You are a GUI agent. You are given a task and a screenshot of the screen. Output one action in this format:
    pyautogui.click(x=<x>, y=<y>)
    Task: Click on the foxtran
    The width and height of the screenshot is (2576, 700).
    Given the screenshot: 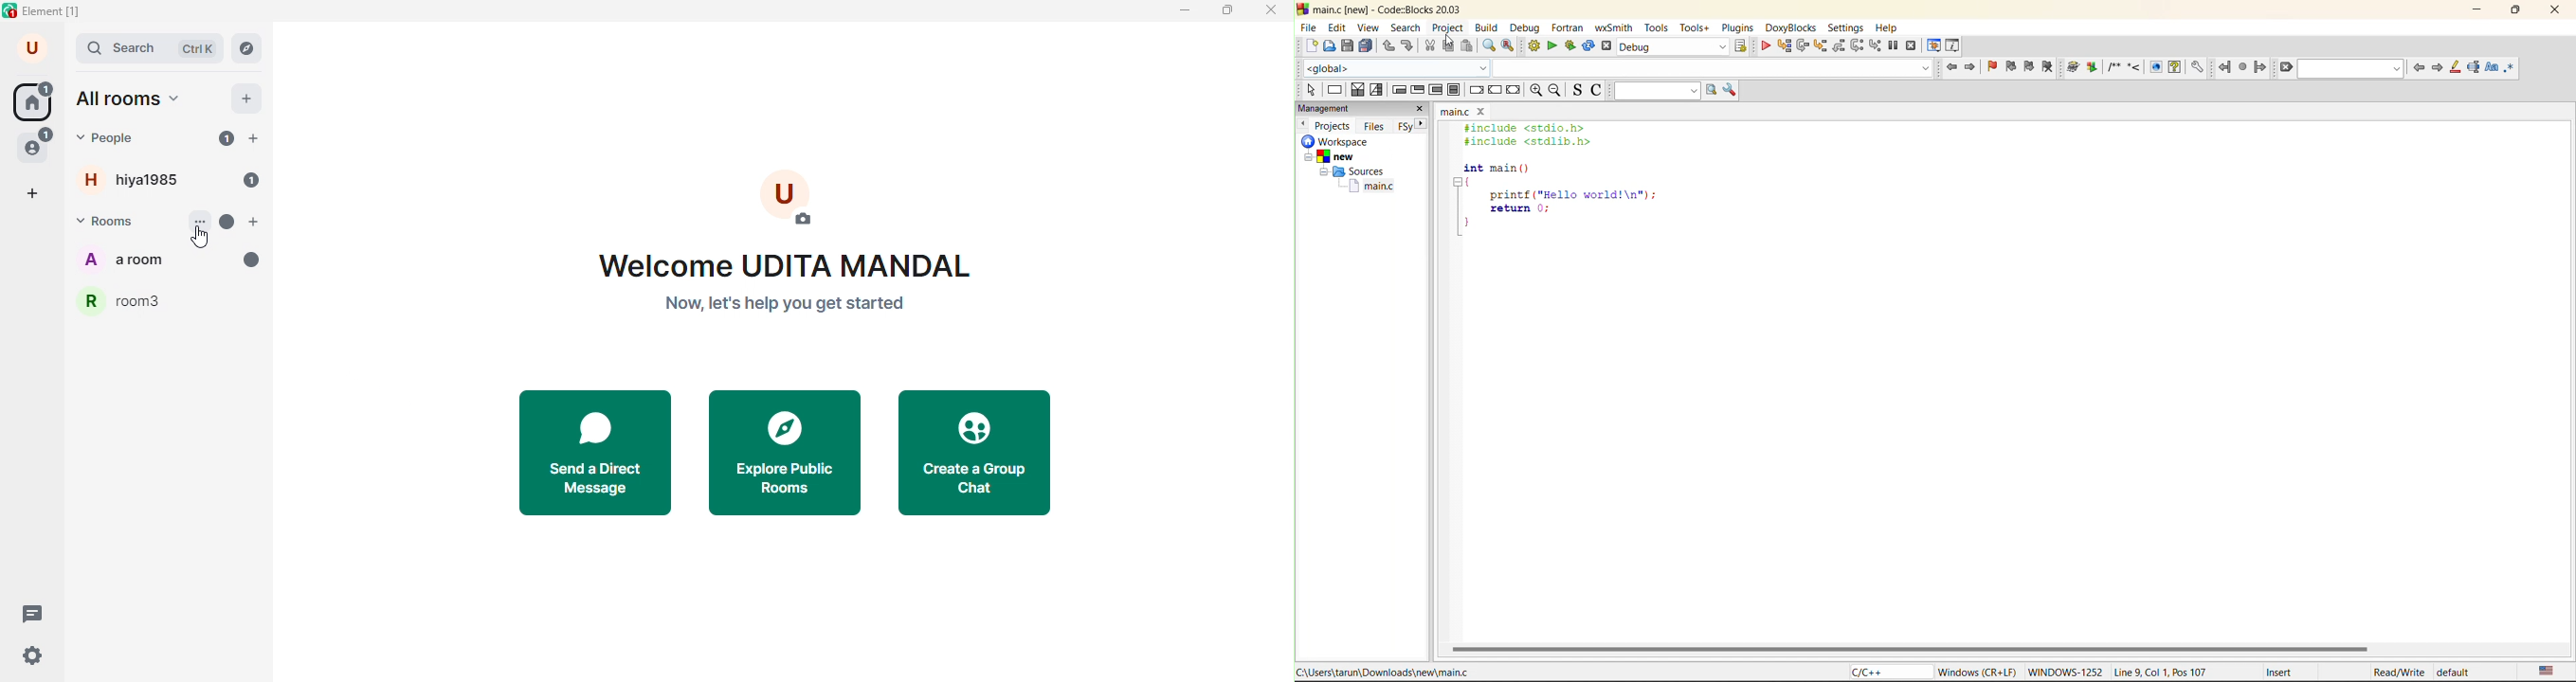 What is the action you would take?
    pyautogui.click(x=1569, y=29)
    